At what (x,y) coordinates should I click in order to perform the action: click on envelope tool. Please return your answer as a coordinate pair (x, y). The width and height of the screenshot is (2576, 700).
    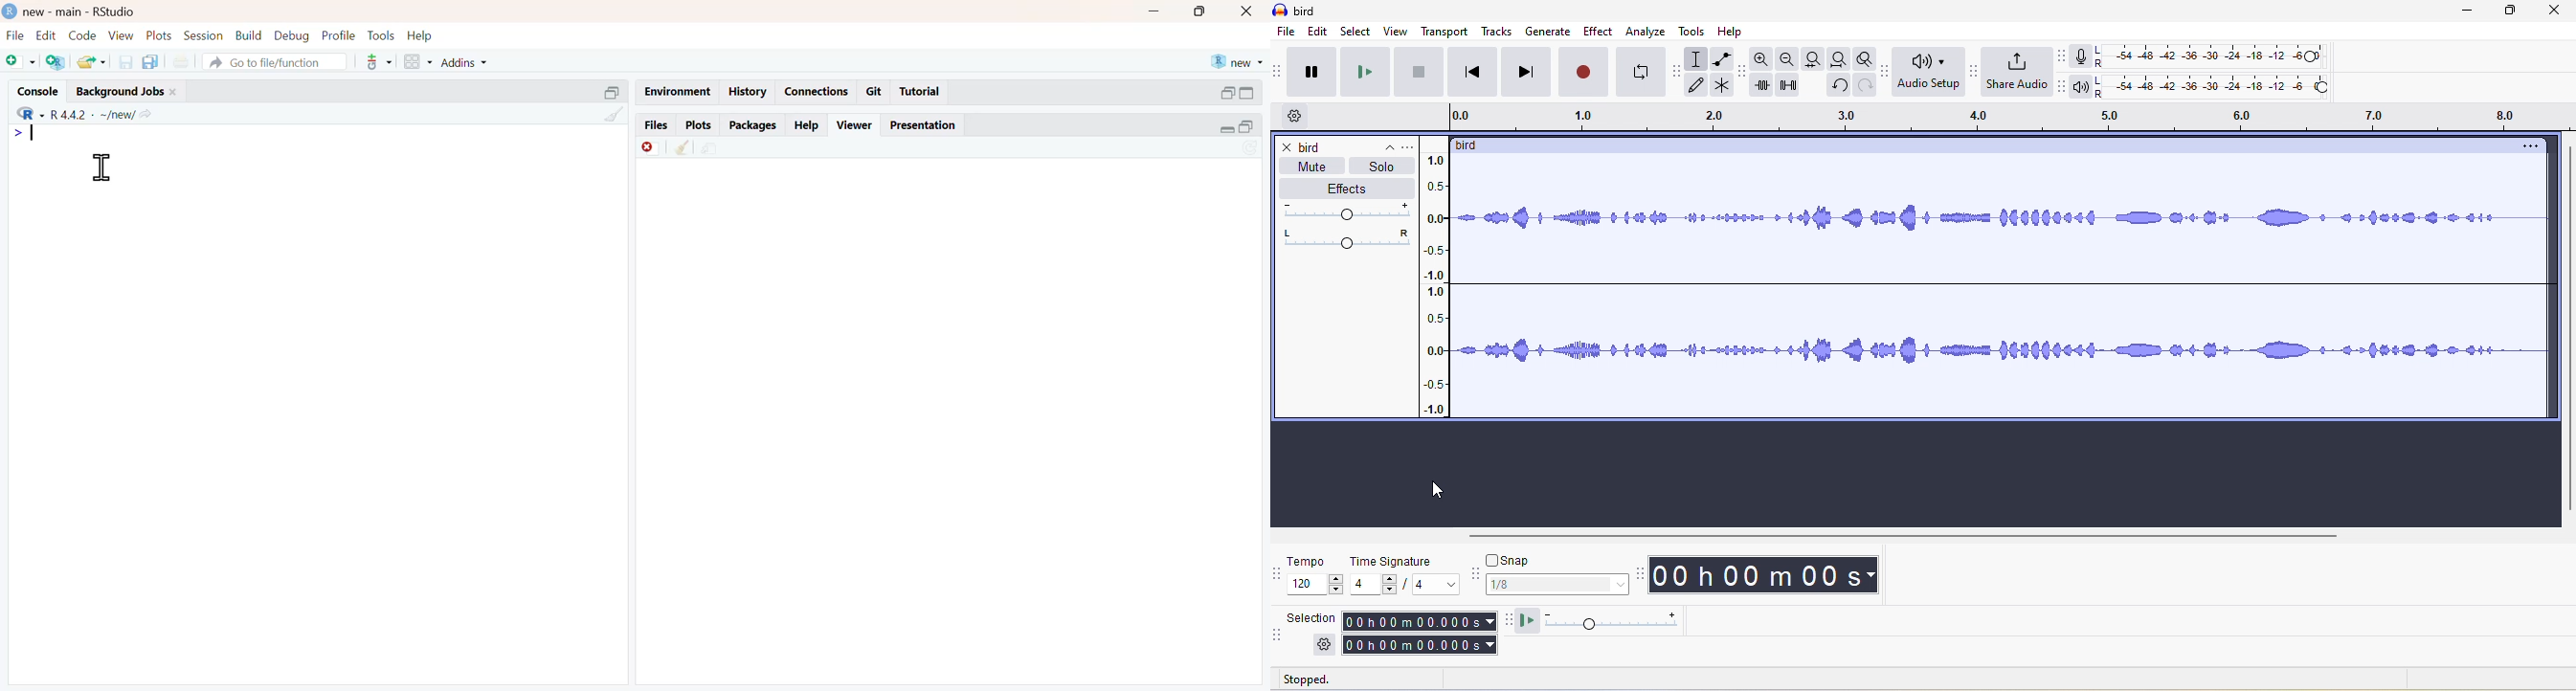
    Looking at the image, I should click on (1720, 59).